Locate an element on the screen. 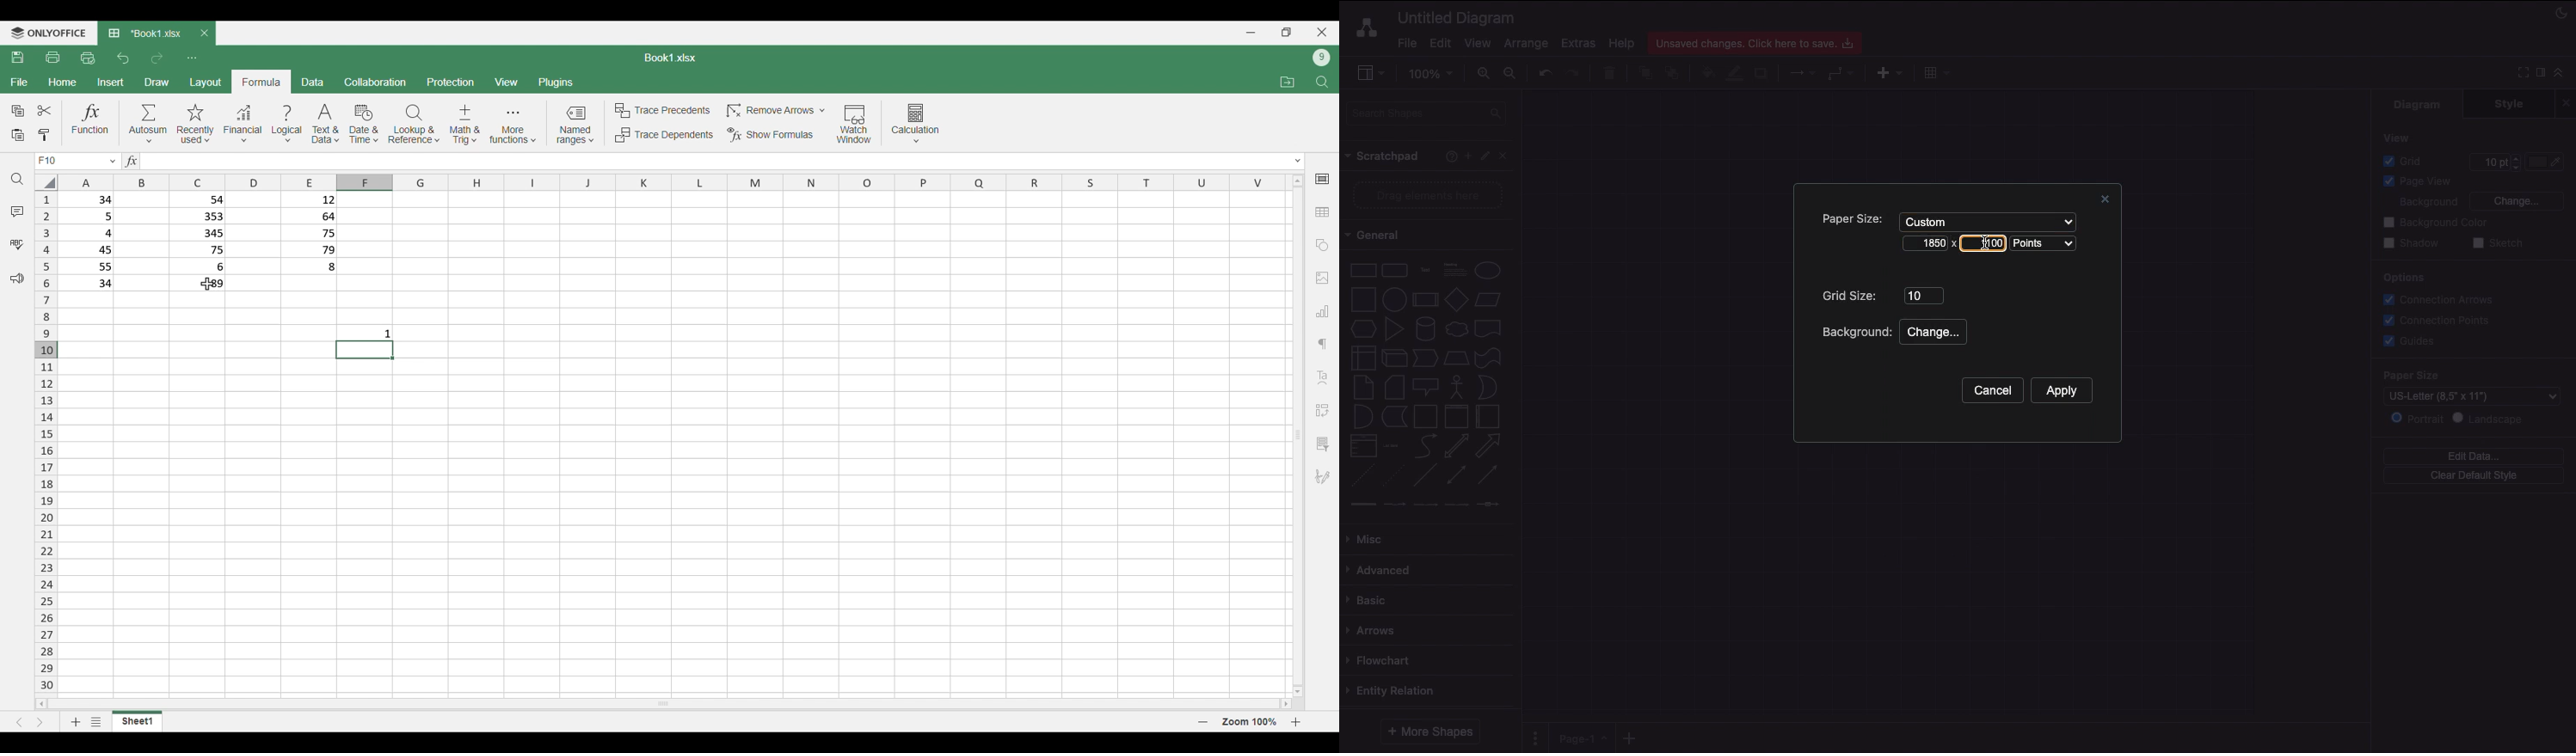 The image size is (2576, 756). Minimize is located at coordinates (1251, 33).